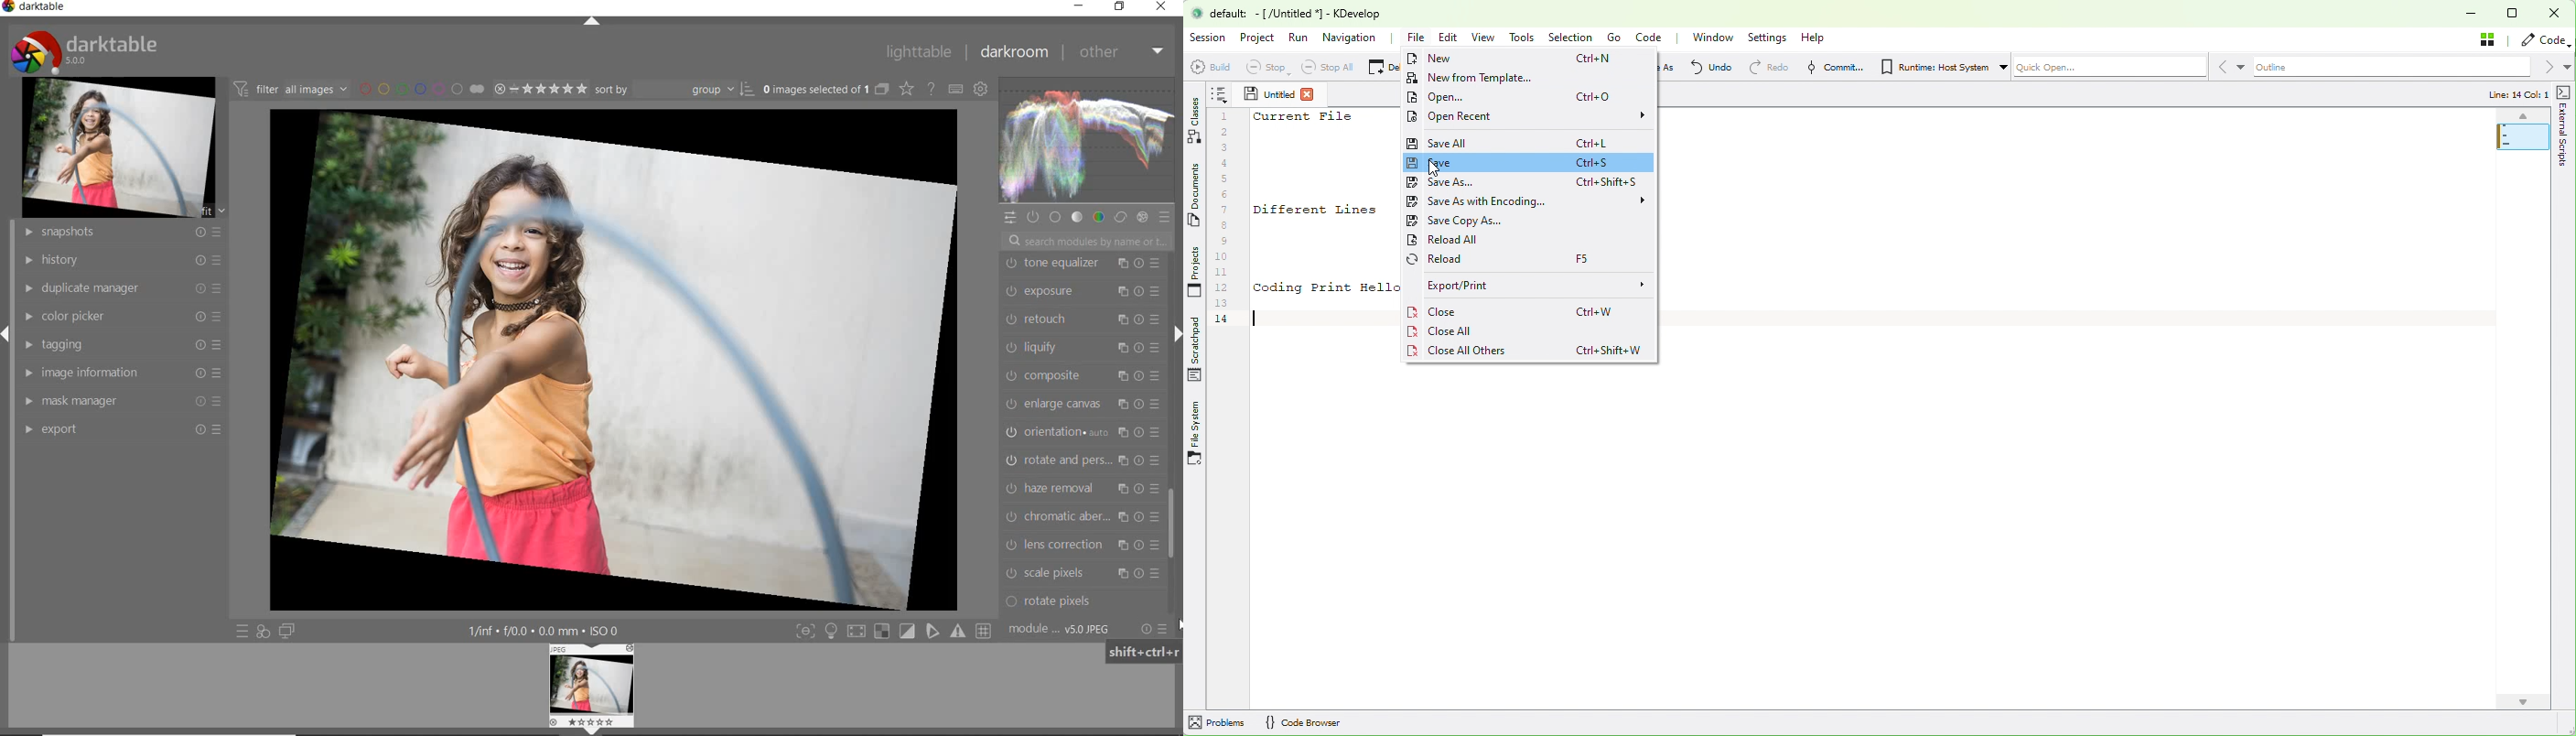  Describe the element at coordinates (538, 89) in the screenshot. I see `selected image range rating` at that location.